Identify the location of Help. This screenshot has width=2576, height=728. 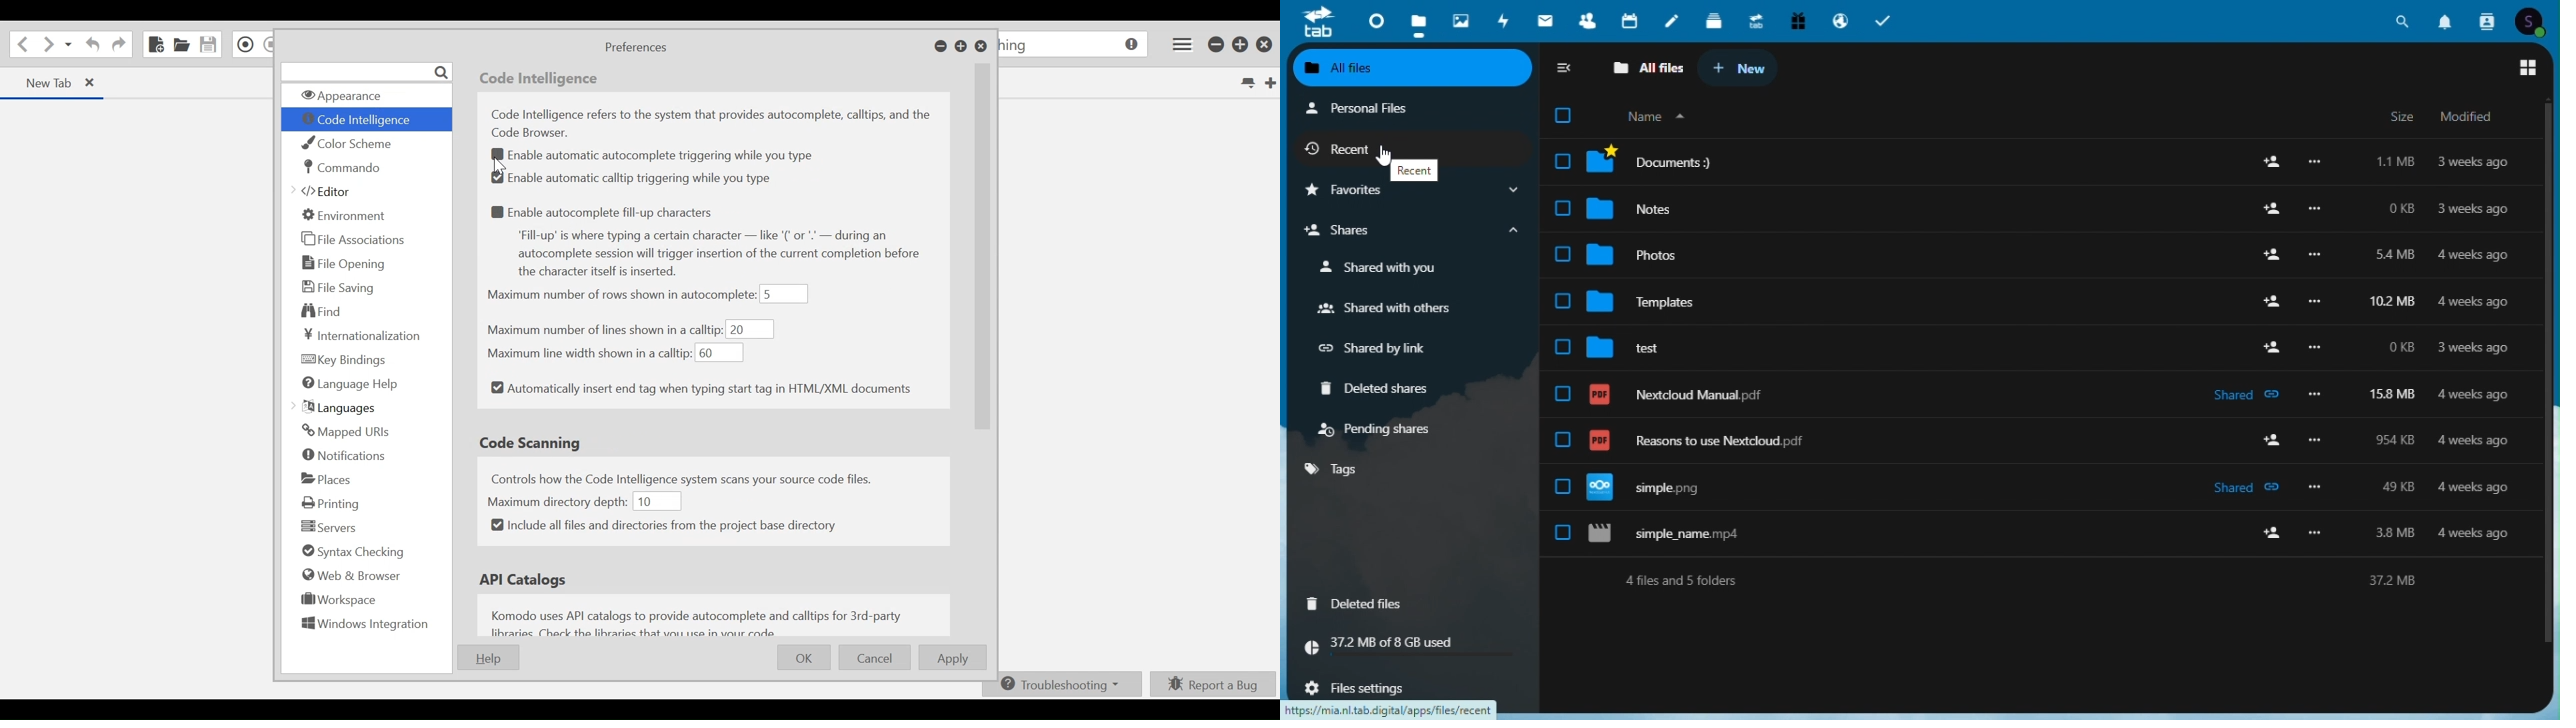
(487, 657).